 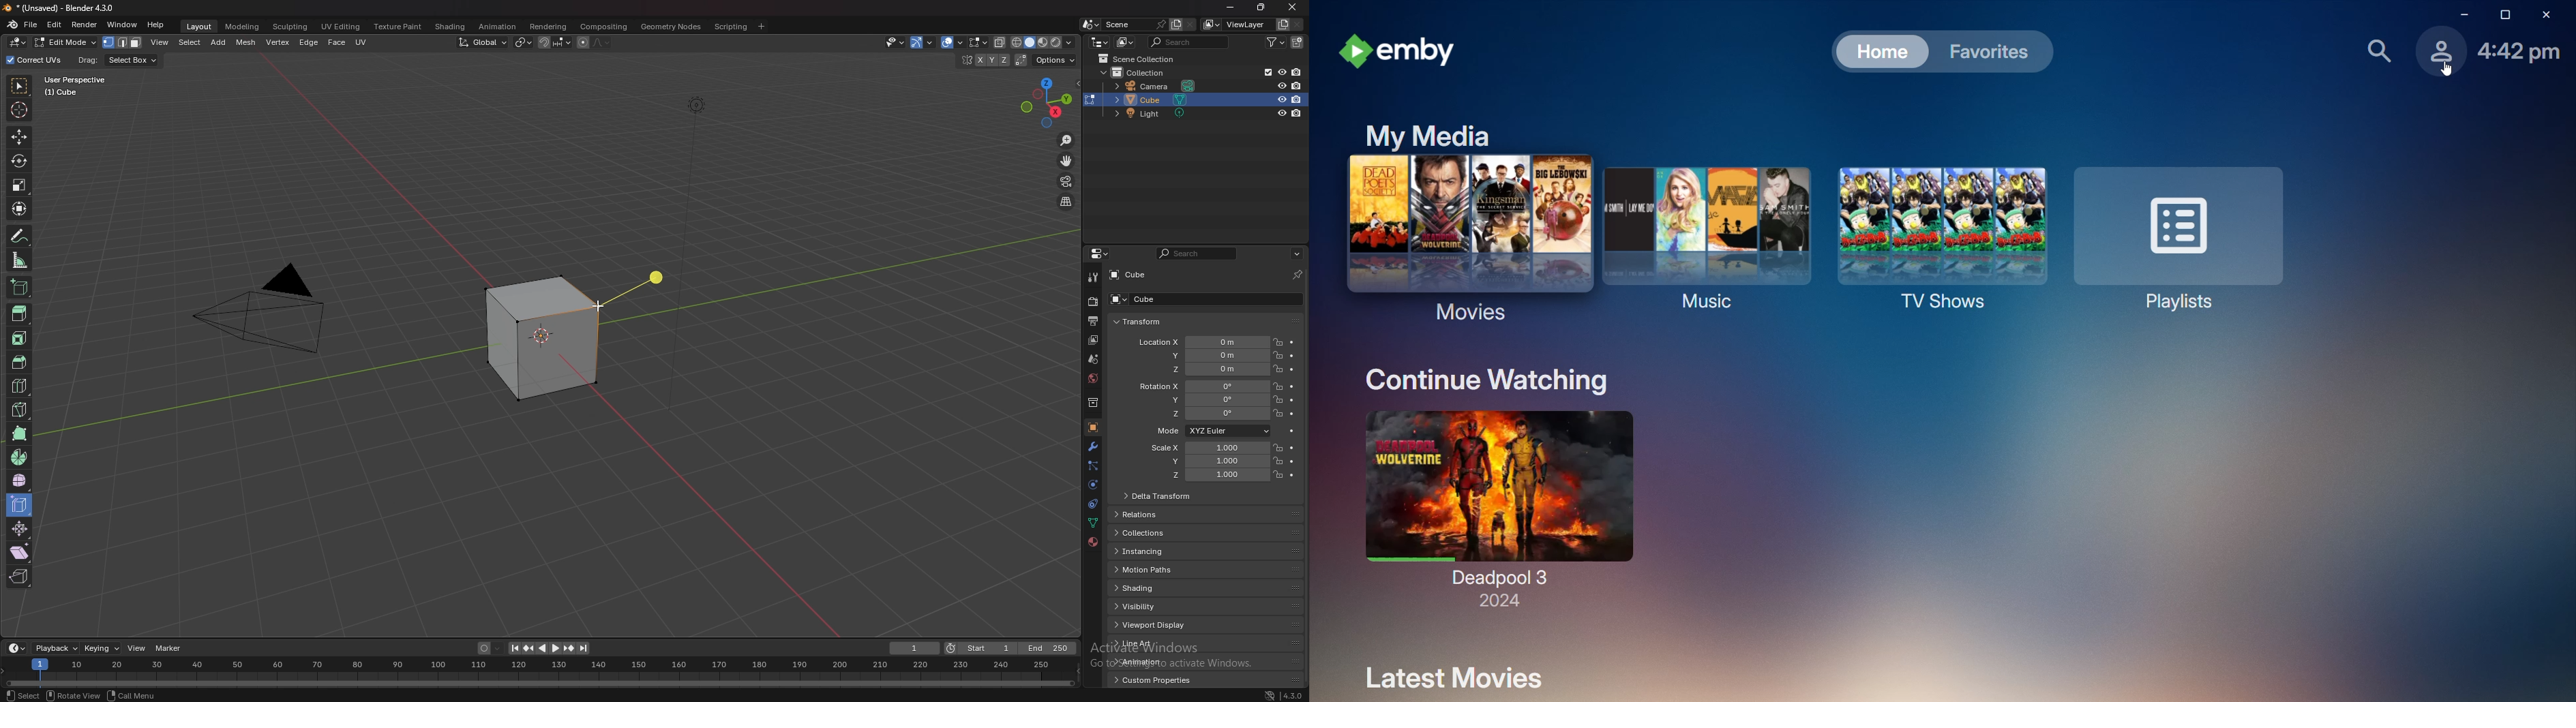 What do you see at coordinates (1176, 24) in the screenshot?
I see `add layer` at bounding box center [1176, 24].